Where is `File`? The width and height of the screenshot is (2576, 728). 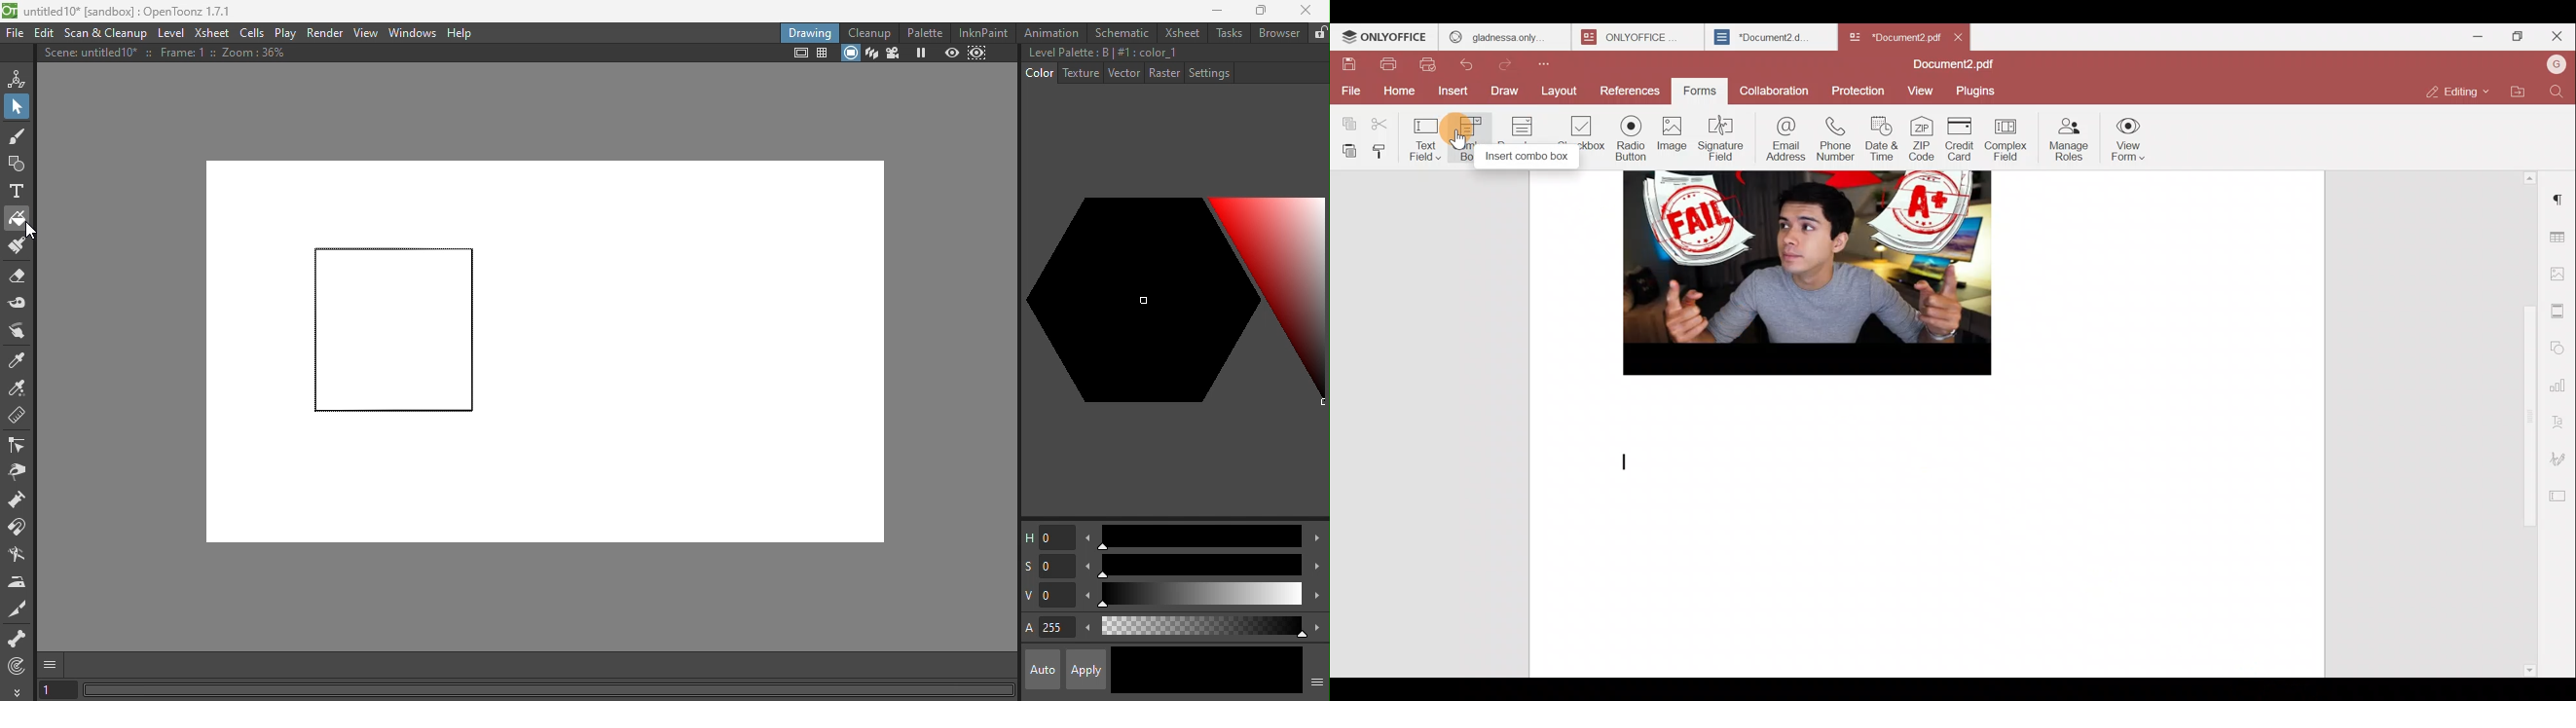 File is located at coordinates (1348, 90).